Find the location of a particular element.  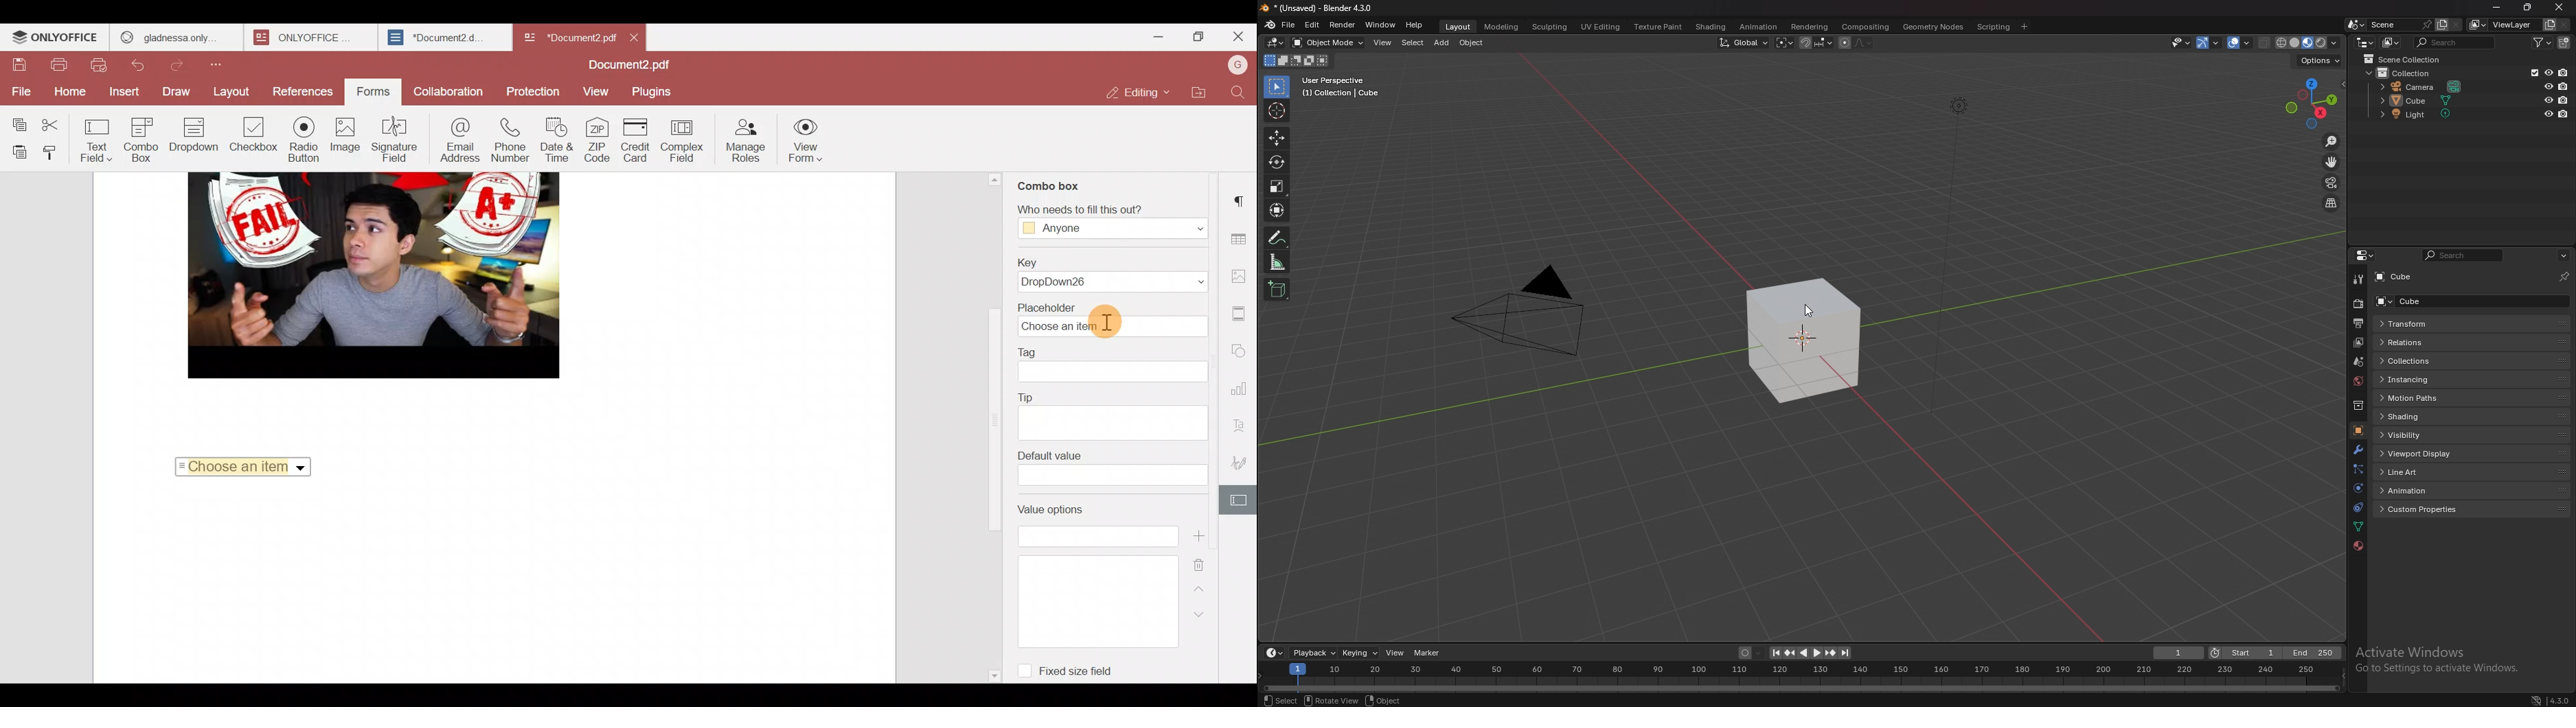

Customize quick access toolbar is located at coordinates (221, 69).